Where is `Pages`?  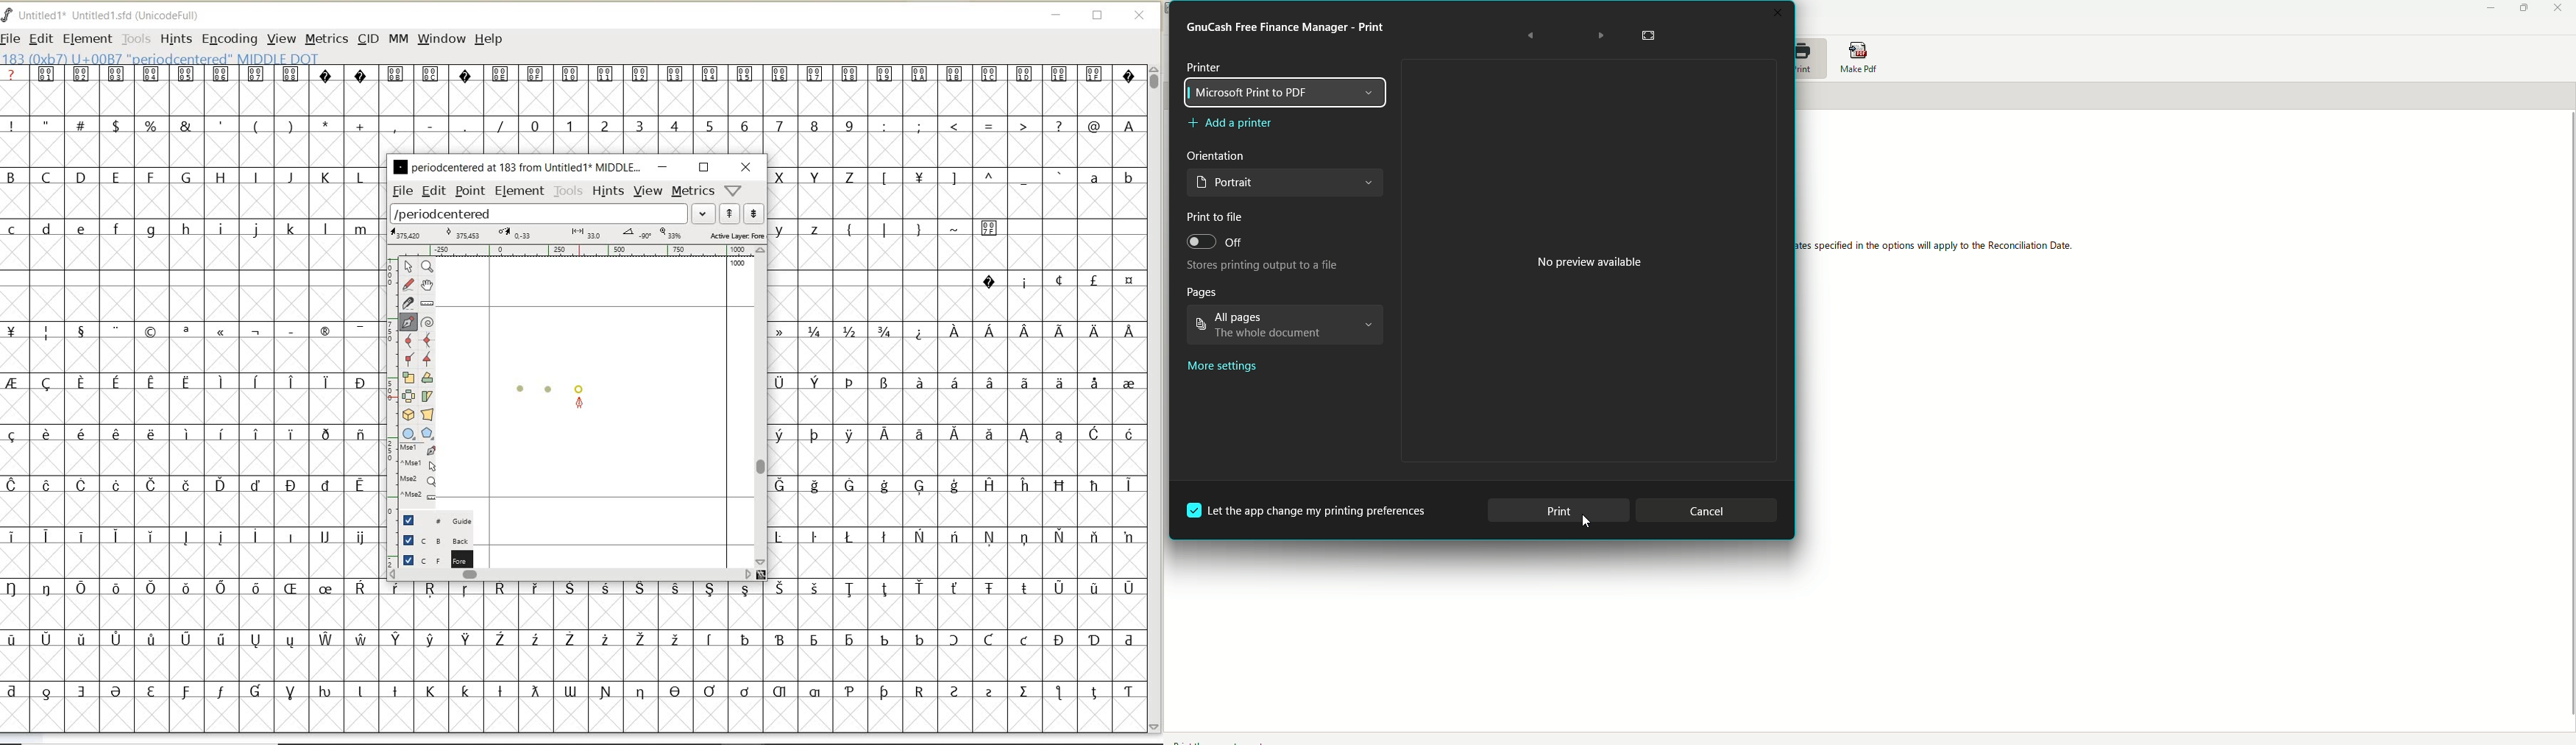 Pages is located at coordinates (1199, 292).